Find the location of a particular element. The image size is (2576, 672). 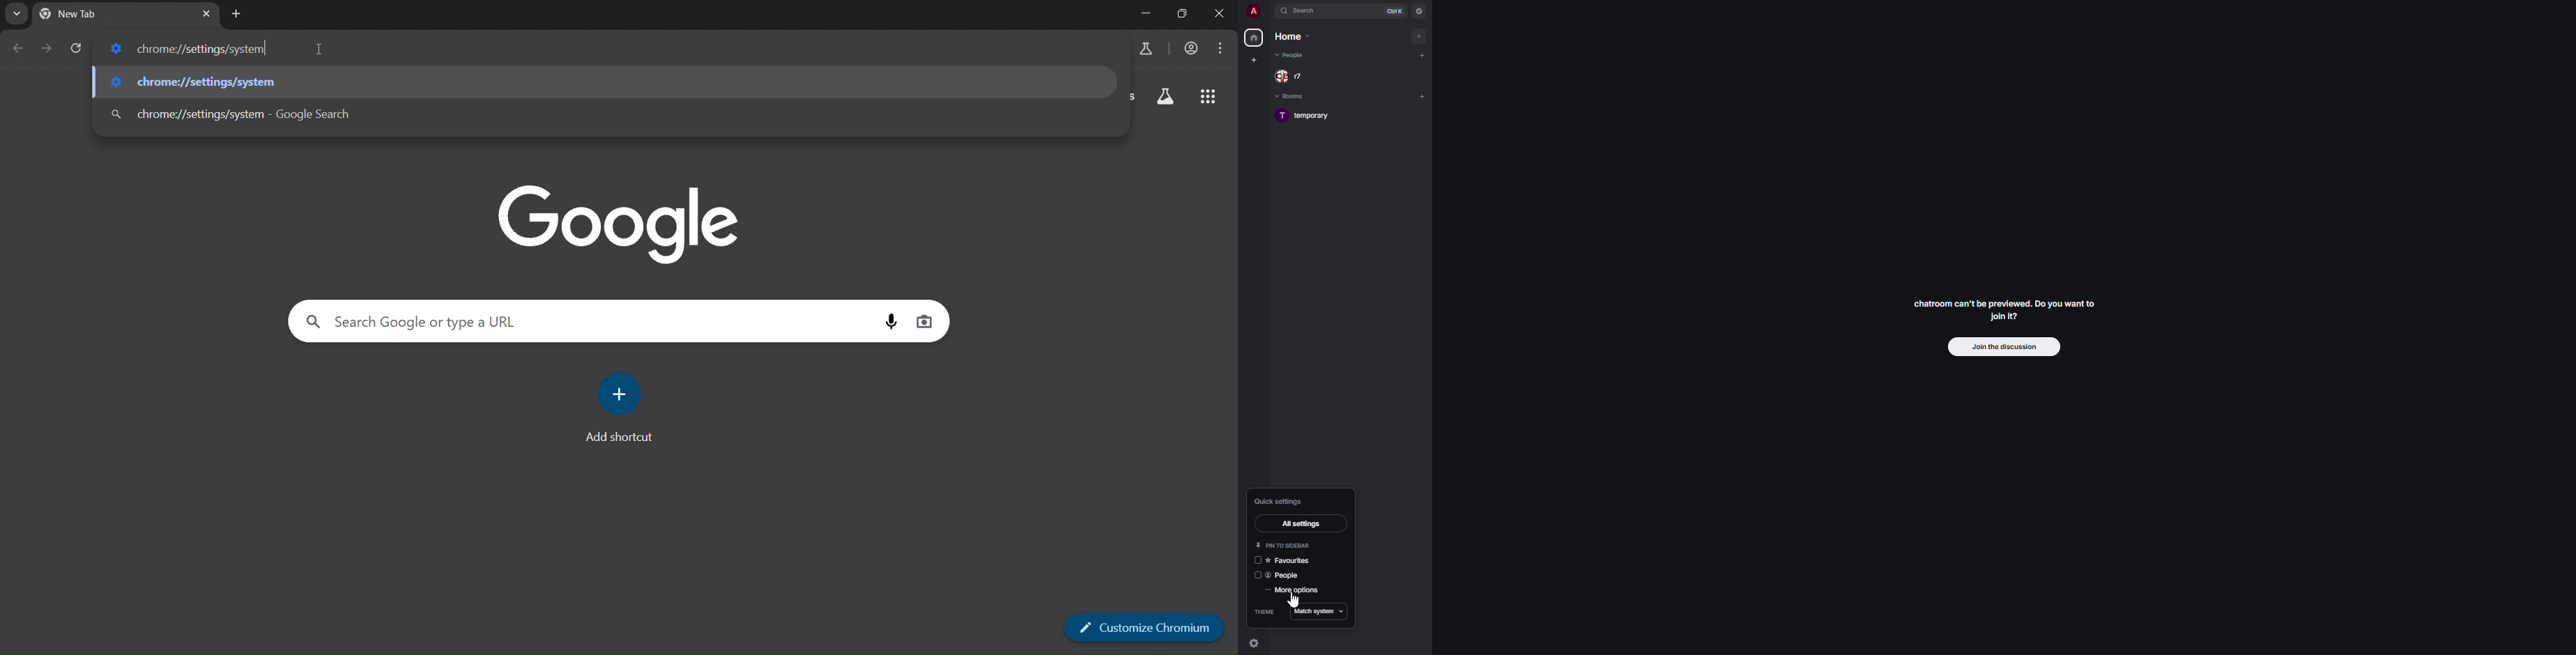

cursor is located at coordinates (1295, 602).